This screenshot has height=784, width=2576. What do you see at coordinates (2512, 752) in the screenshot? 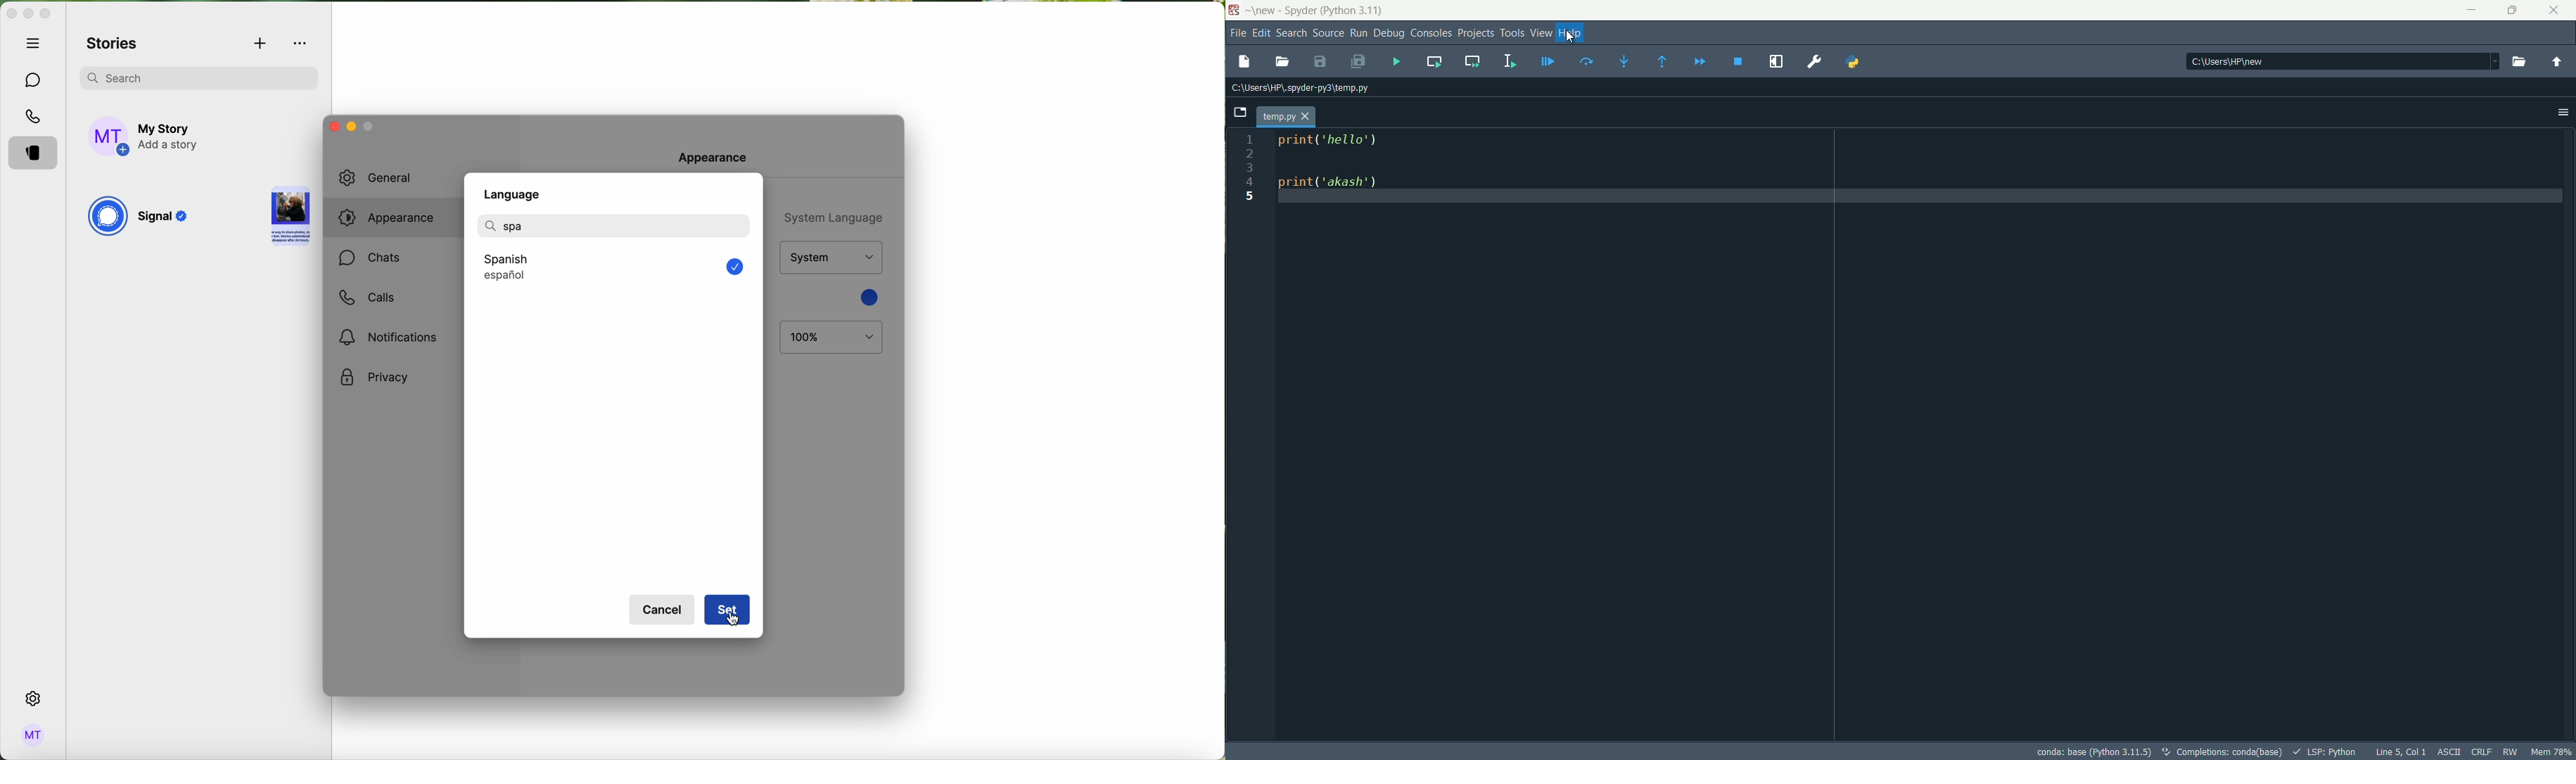
I see `rw` at bounding box center [2512, 752].